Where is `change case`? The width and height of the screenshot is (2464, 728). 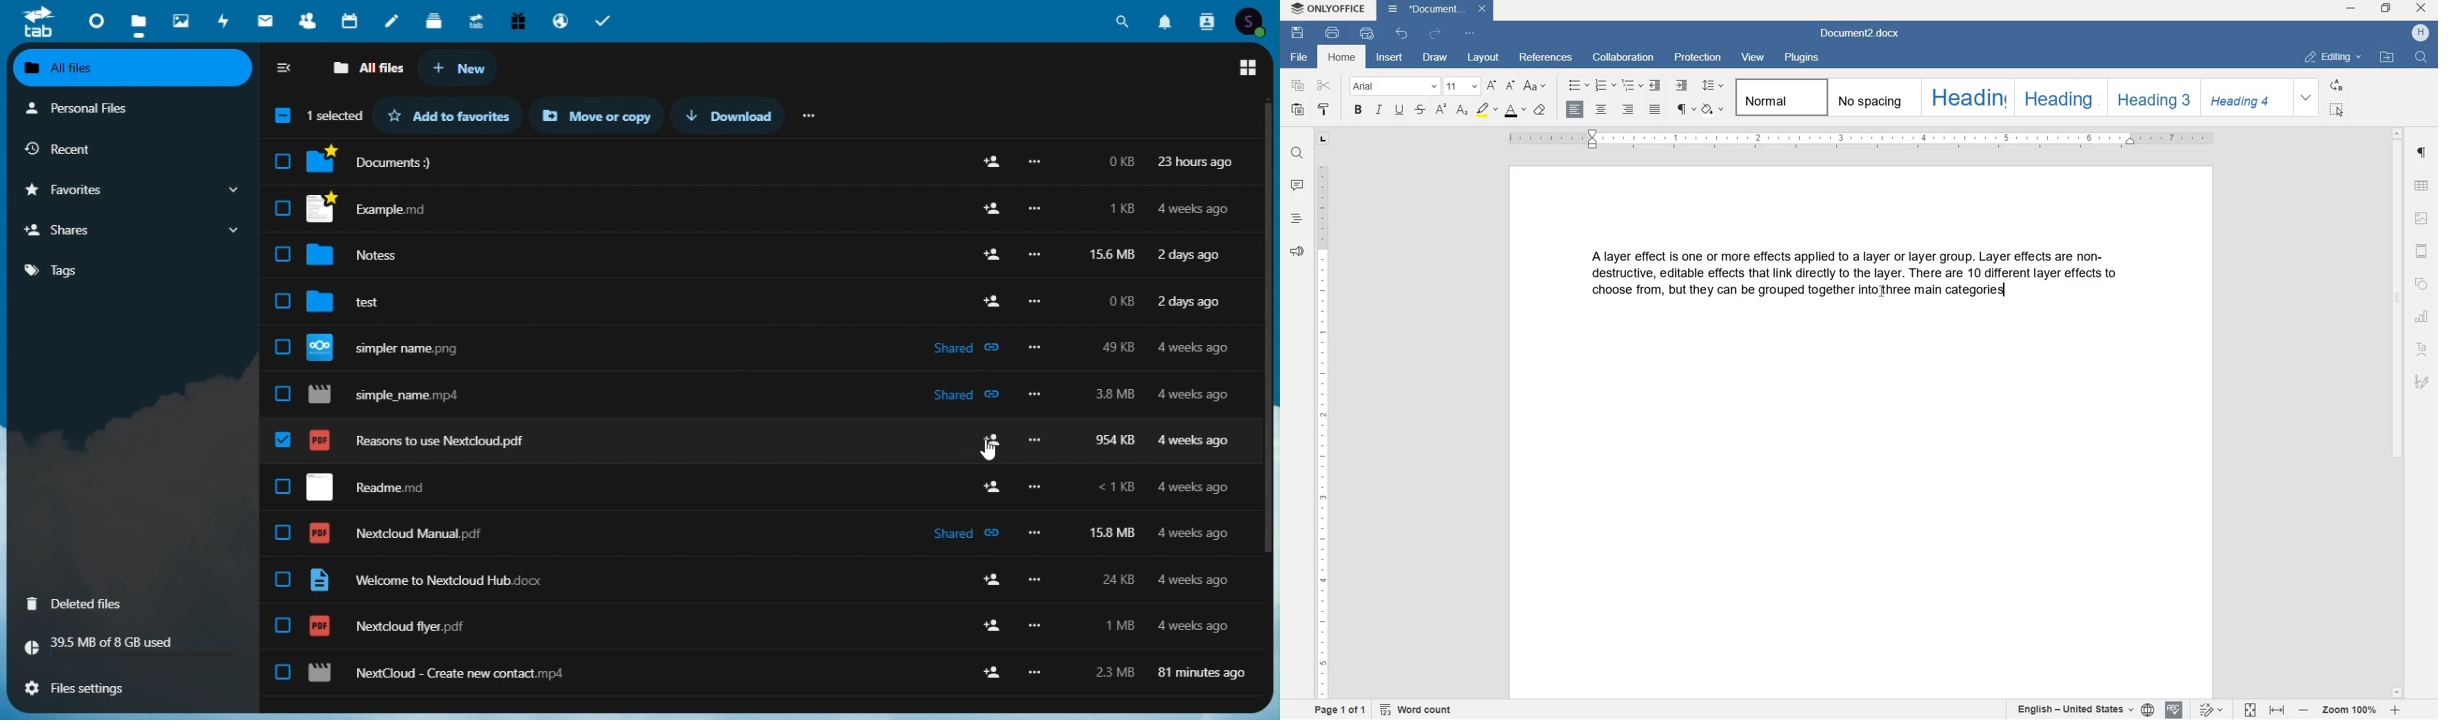
change case is located at coordinates (1535, 87).